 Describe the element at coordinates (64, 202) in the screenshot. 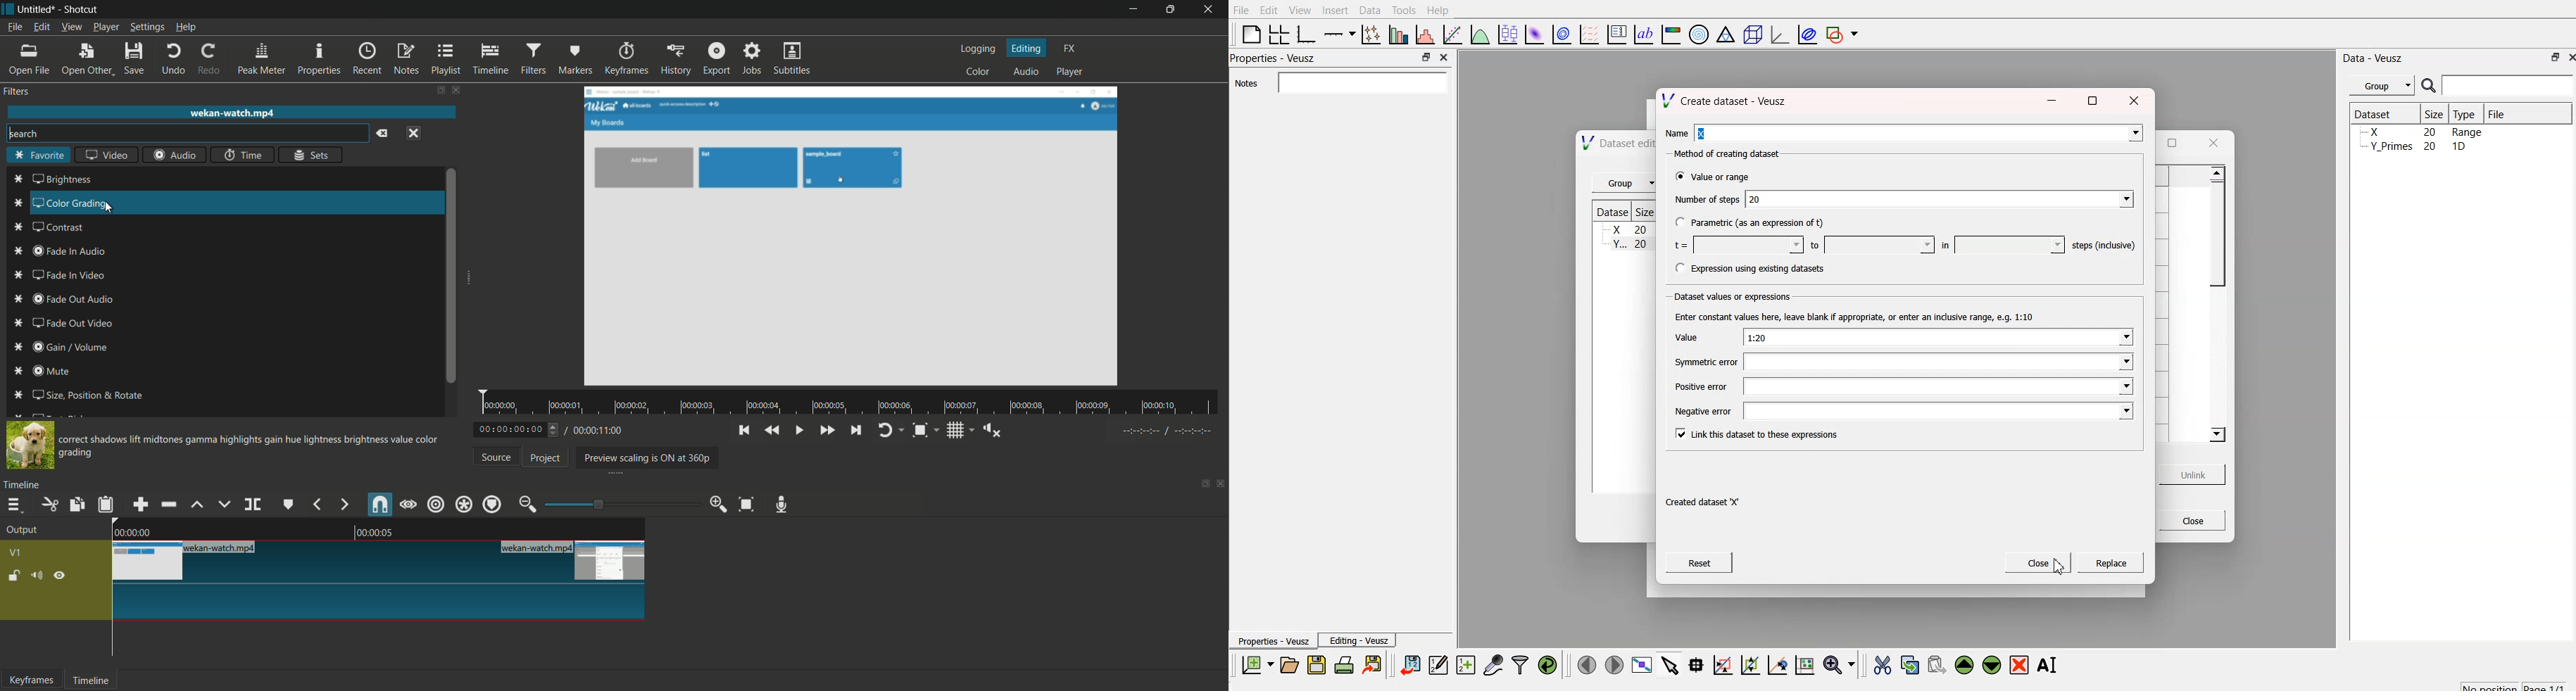

I see `color grading` at that location.